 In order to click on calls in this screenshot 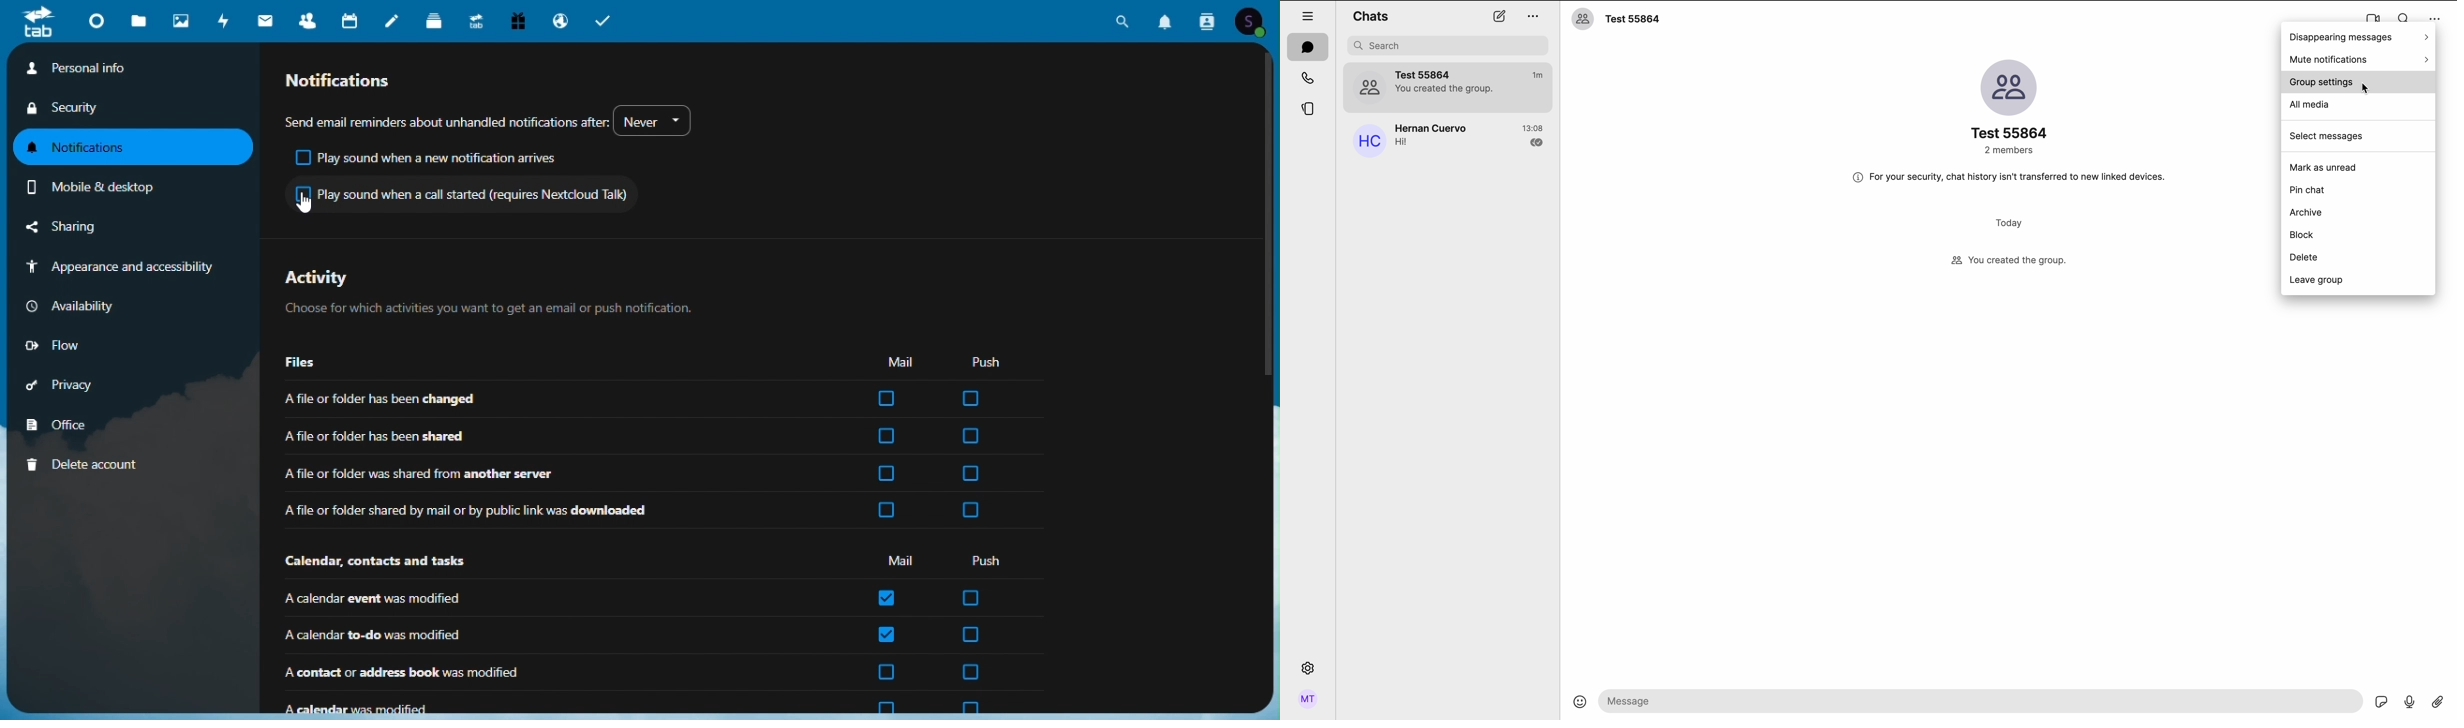, I will do `click(1305, 79)`.